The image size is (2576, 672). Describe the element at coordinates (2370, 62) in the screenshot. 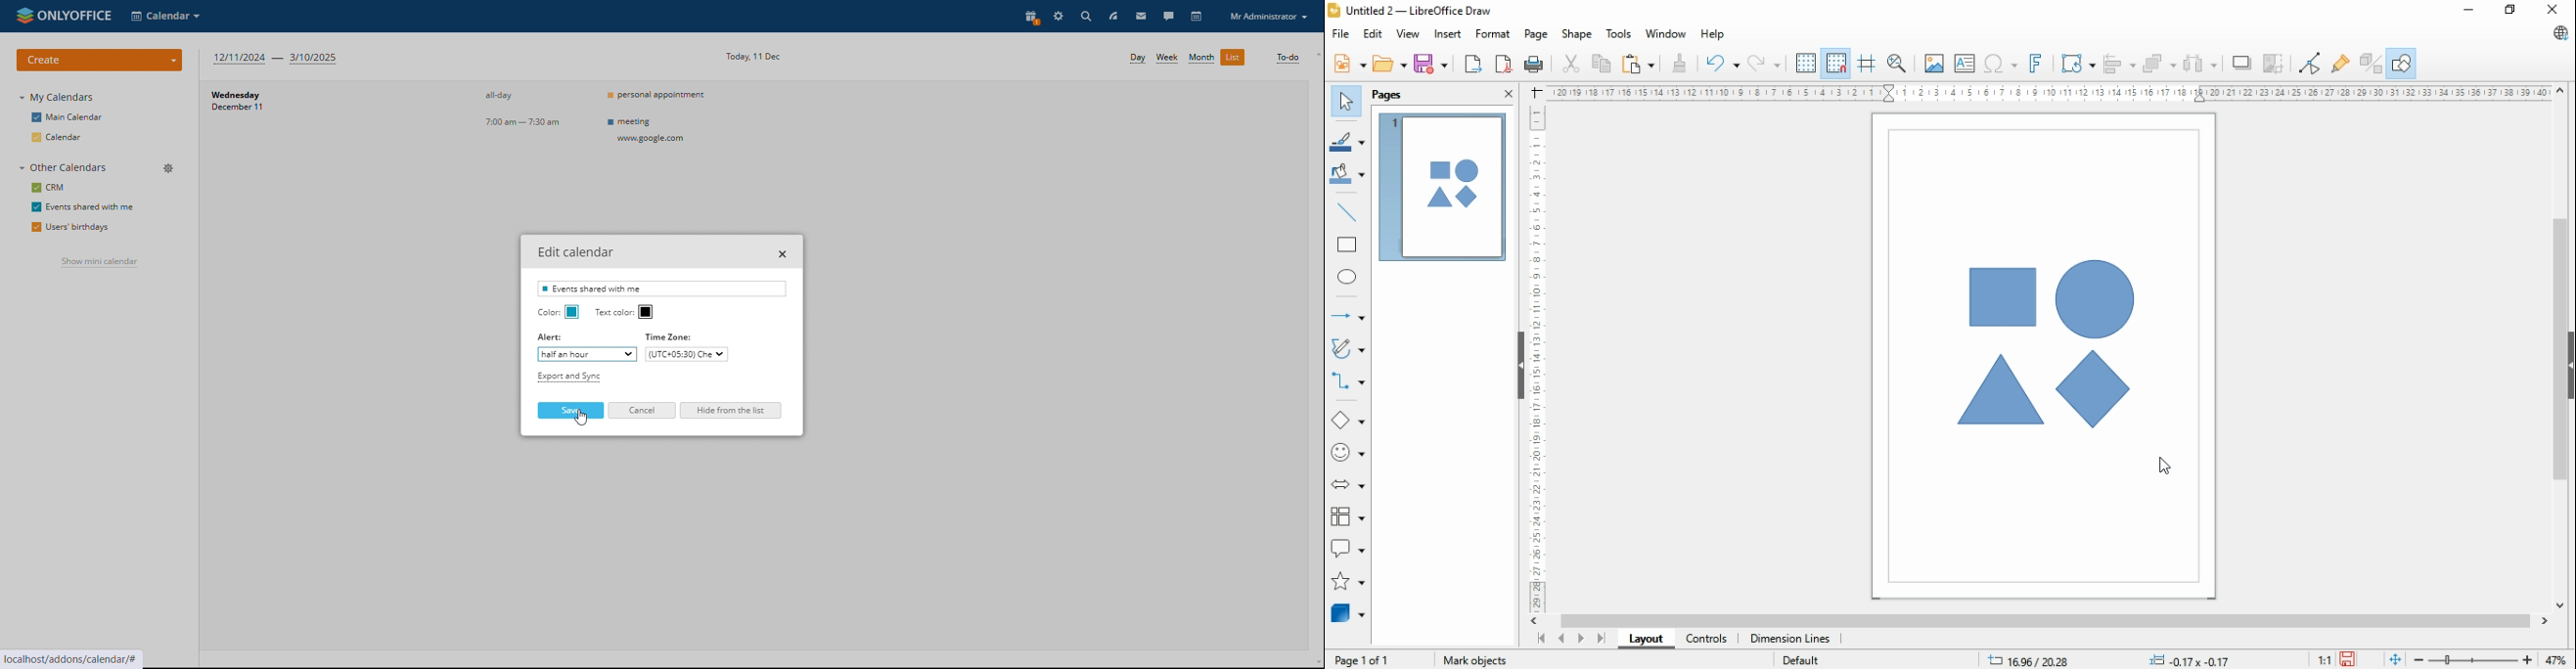

I see `toggle extrusions` at that location.